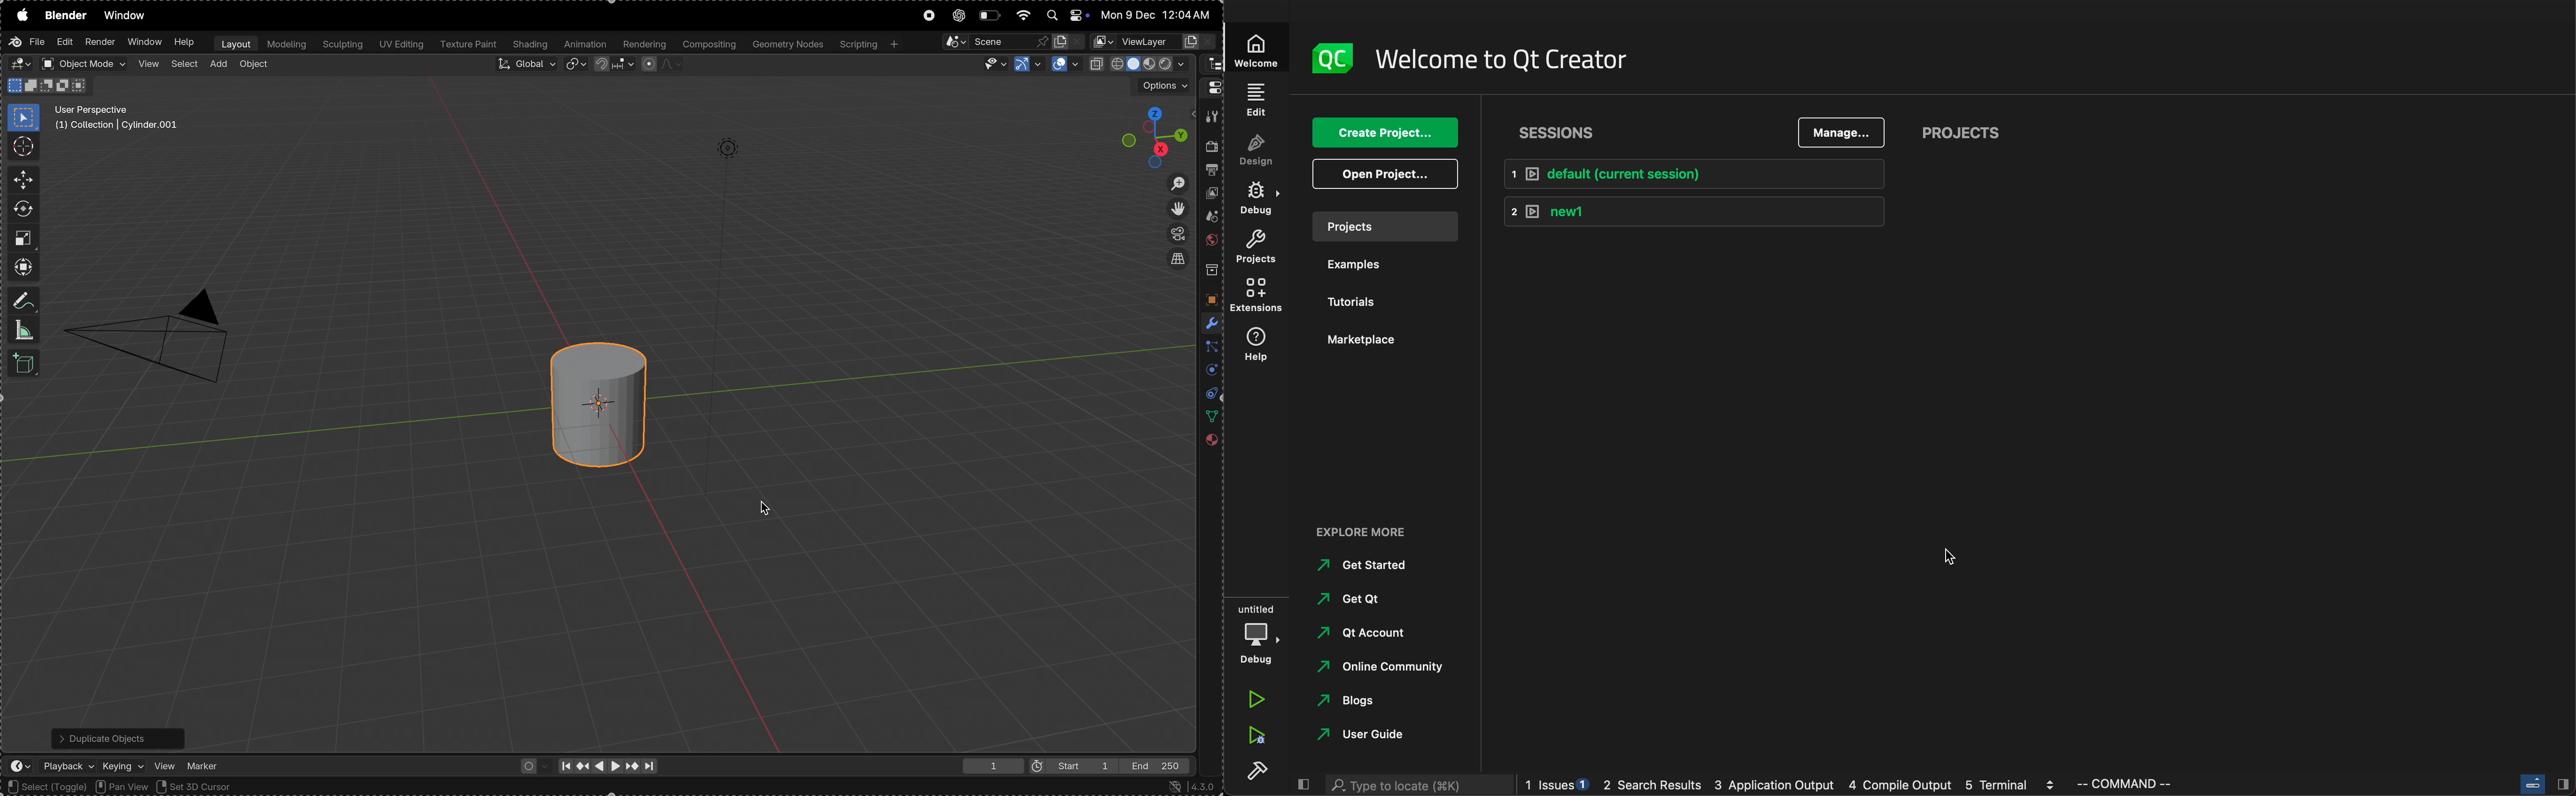 The image size is (2576, 812). What do you see at coordinates (1211, 87) in the screenshot?
I see `editor type` at bounding box center [1211, 87].